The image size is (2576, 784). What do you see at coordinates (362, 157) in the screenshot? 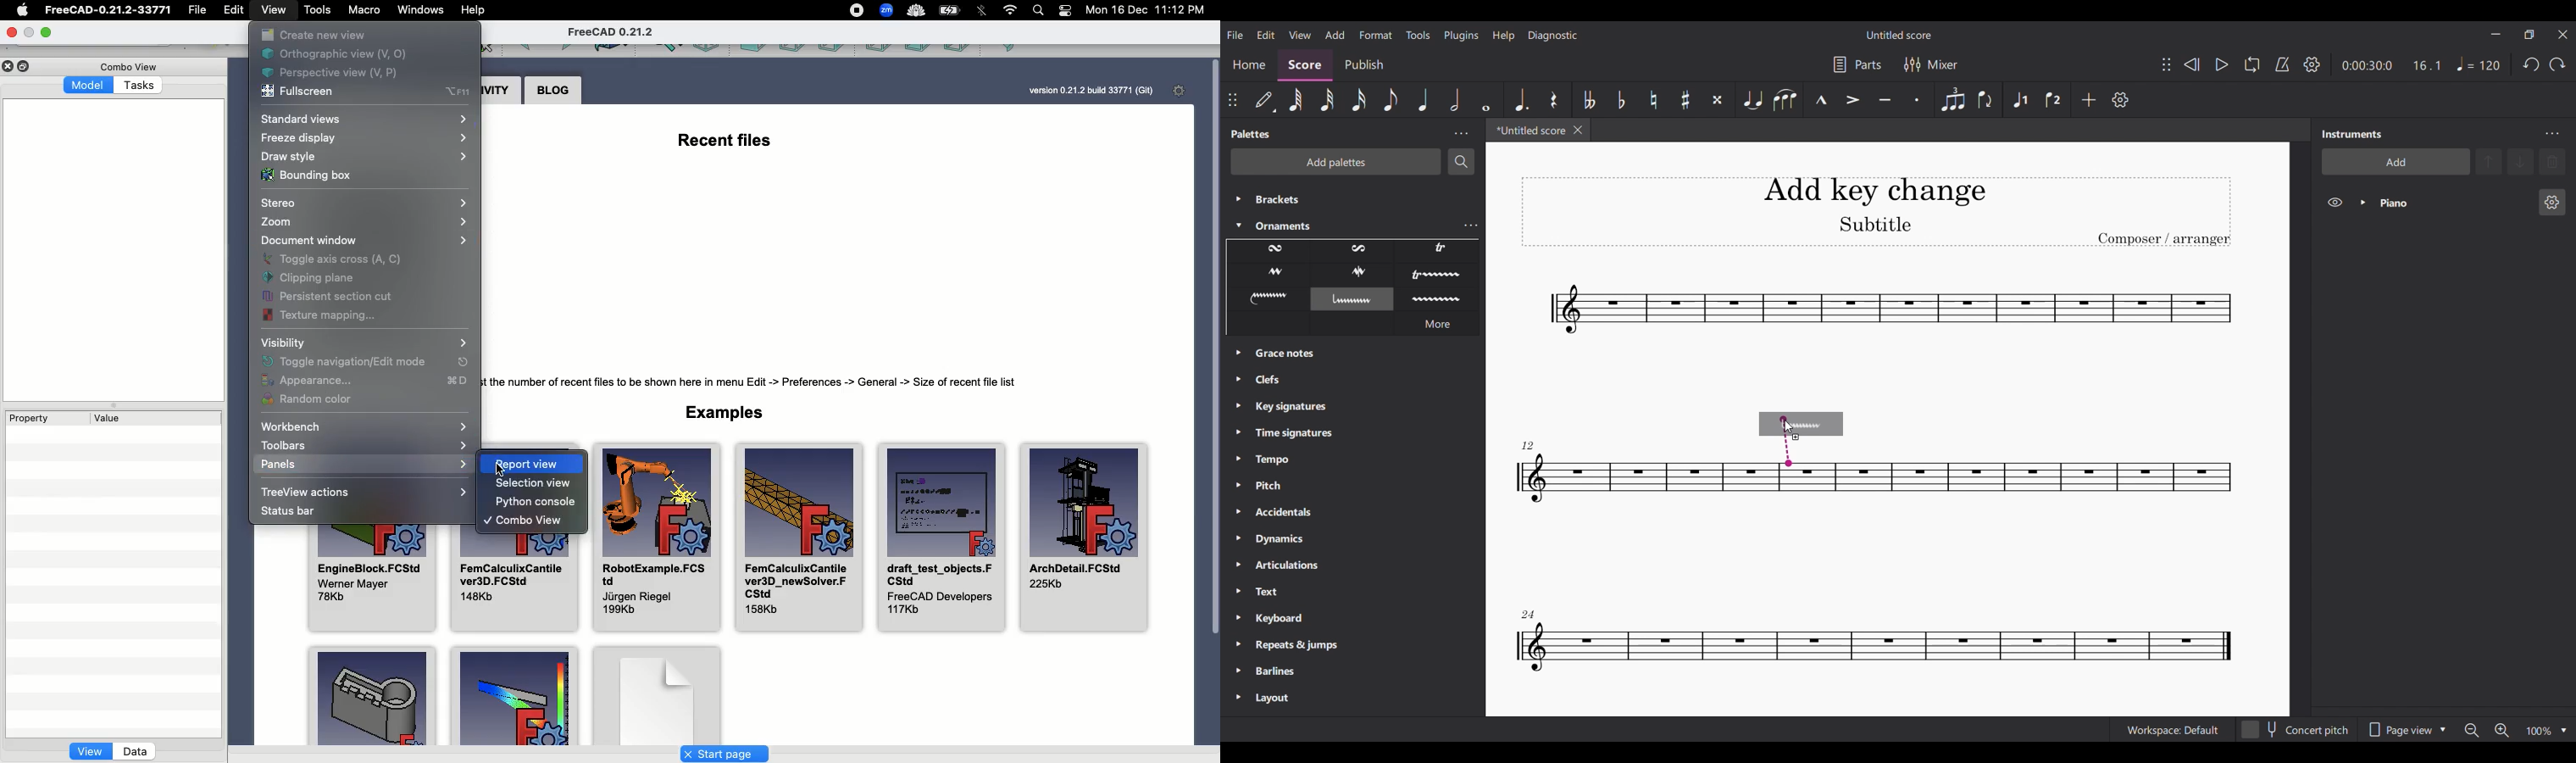
I see `Draw style` at bounding box center [362, 157].